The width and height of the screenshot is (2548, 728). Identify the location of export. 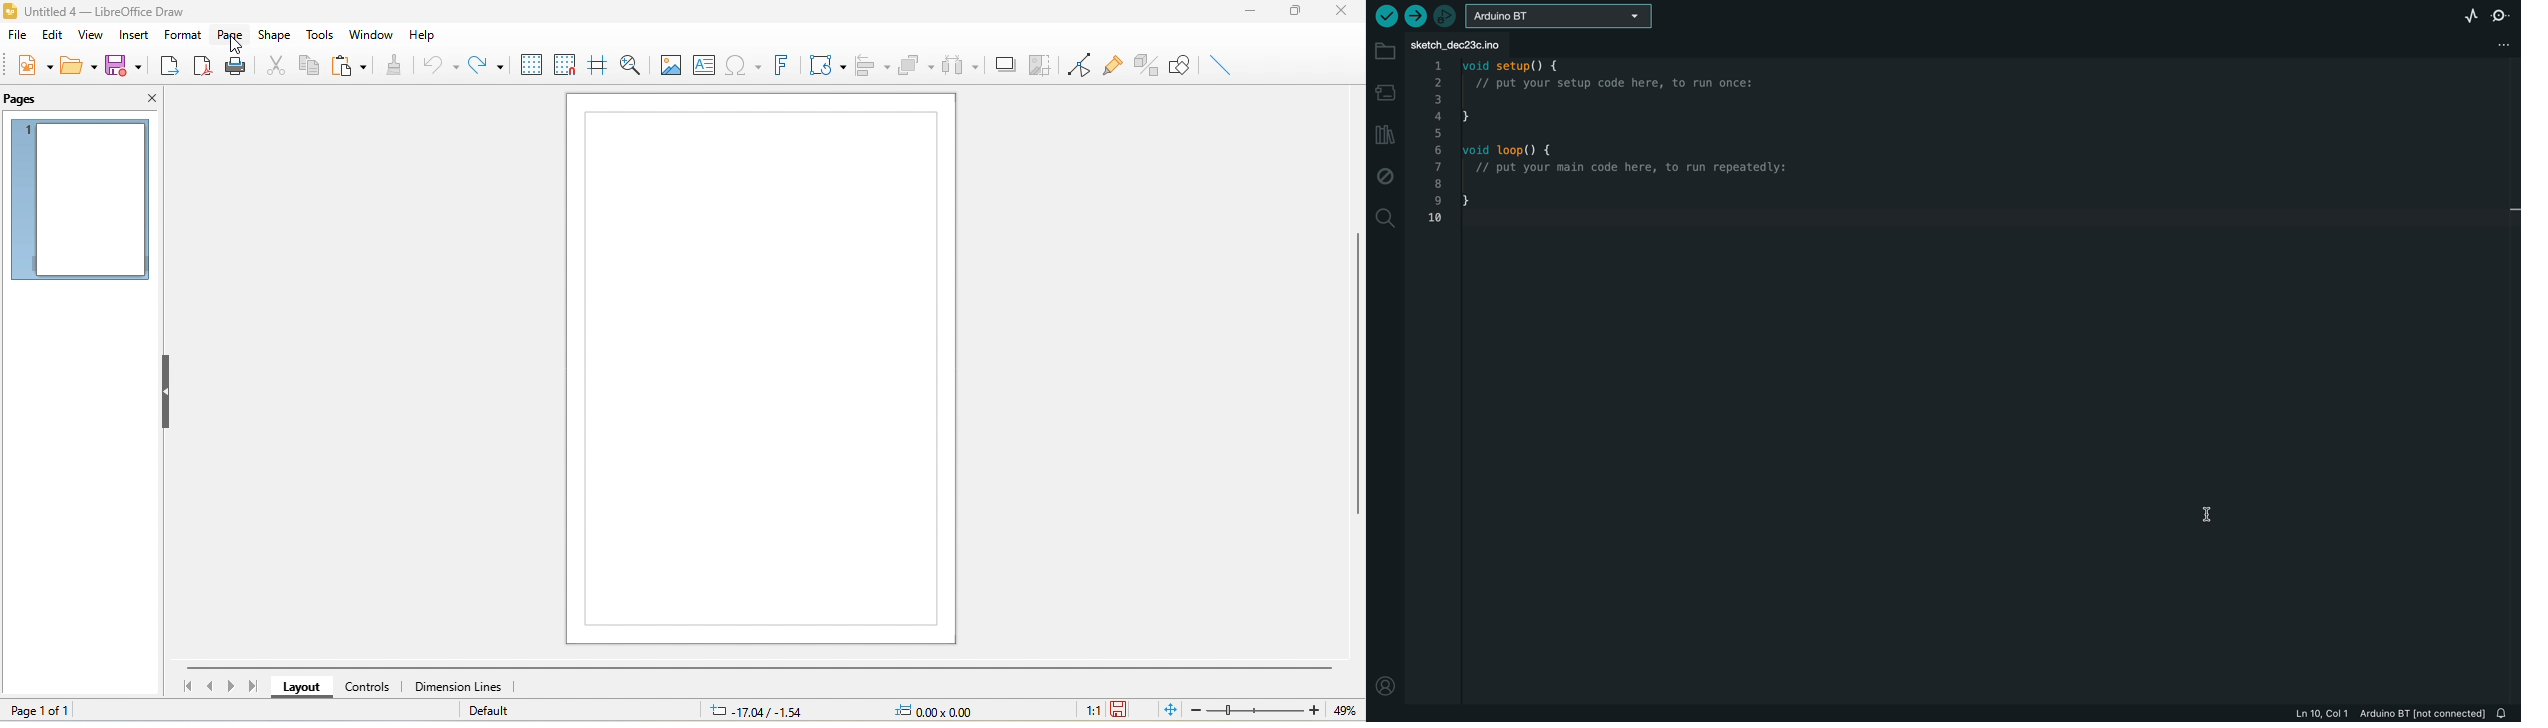
(167, 69).